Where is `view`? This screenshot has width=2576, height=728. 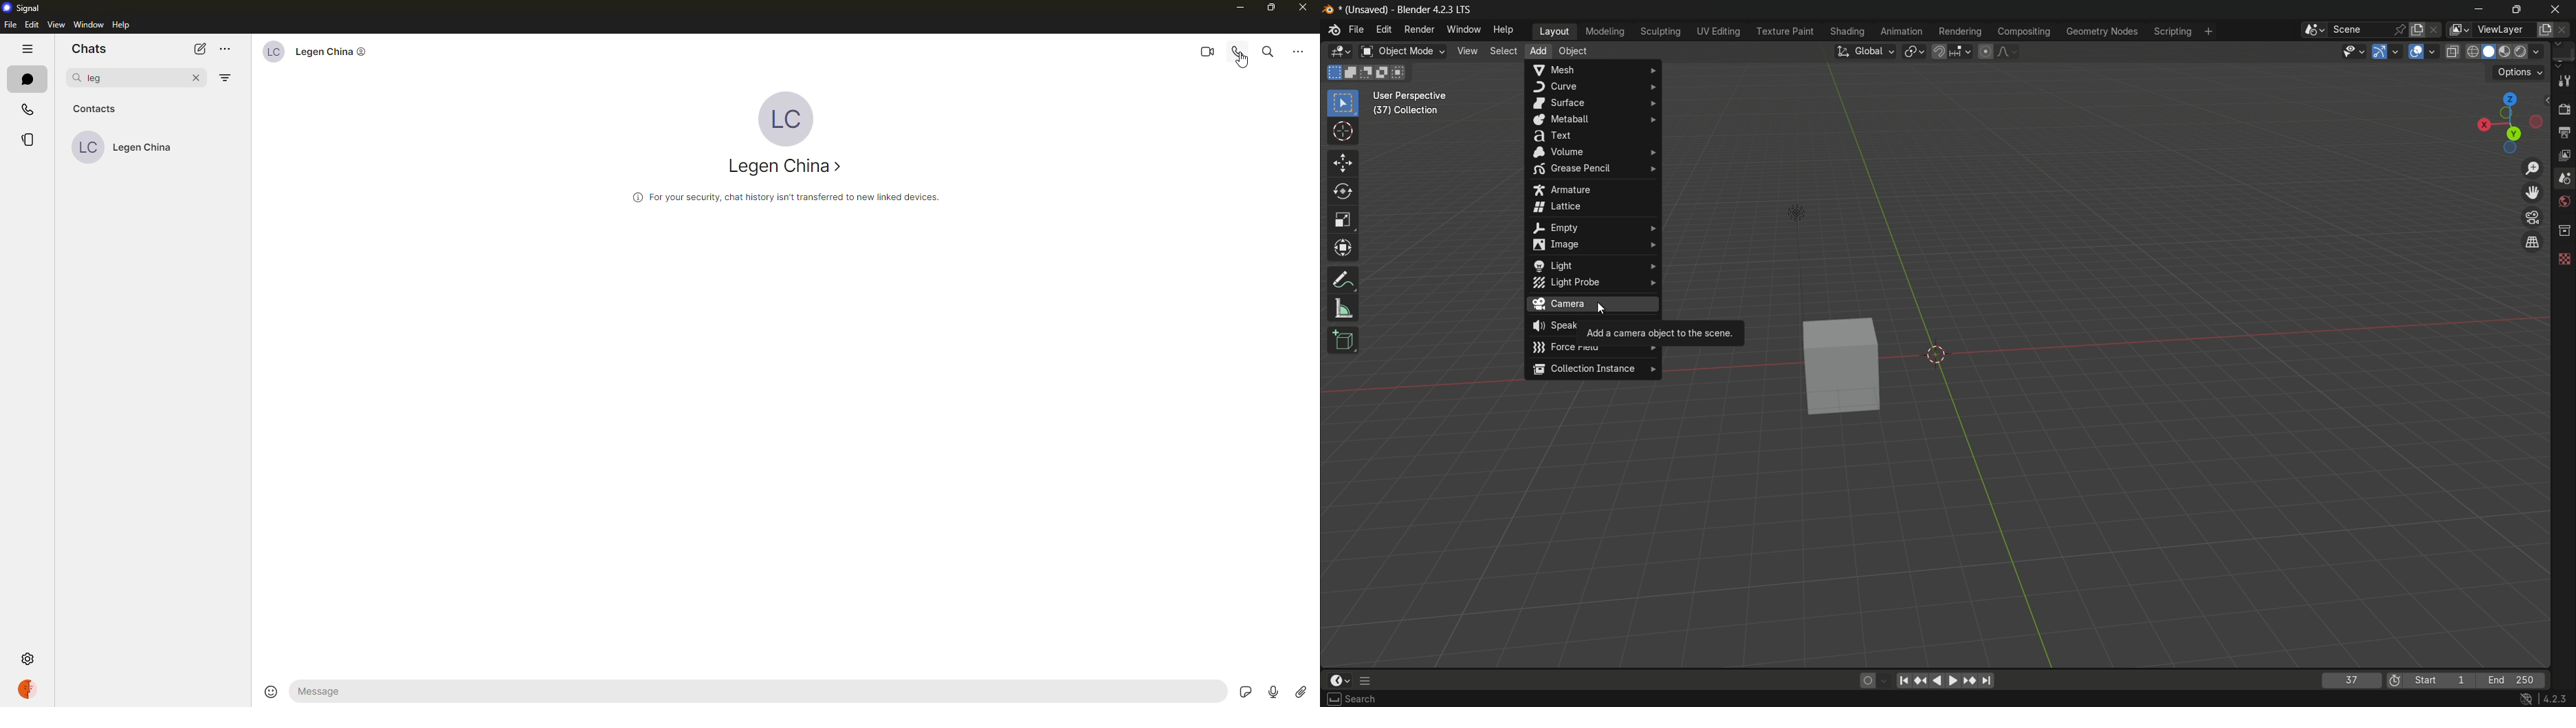 view is located at coordinates (56, 25).